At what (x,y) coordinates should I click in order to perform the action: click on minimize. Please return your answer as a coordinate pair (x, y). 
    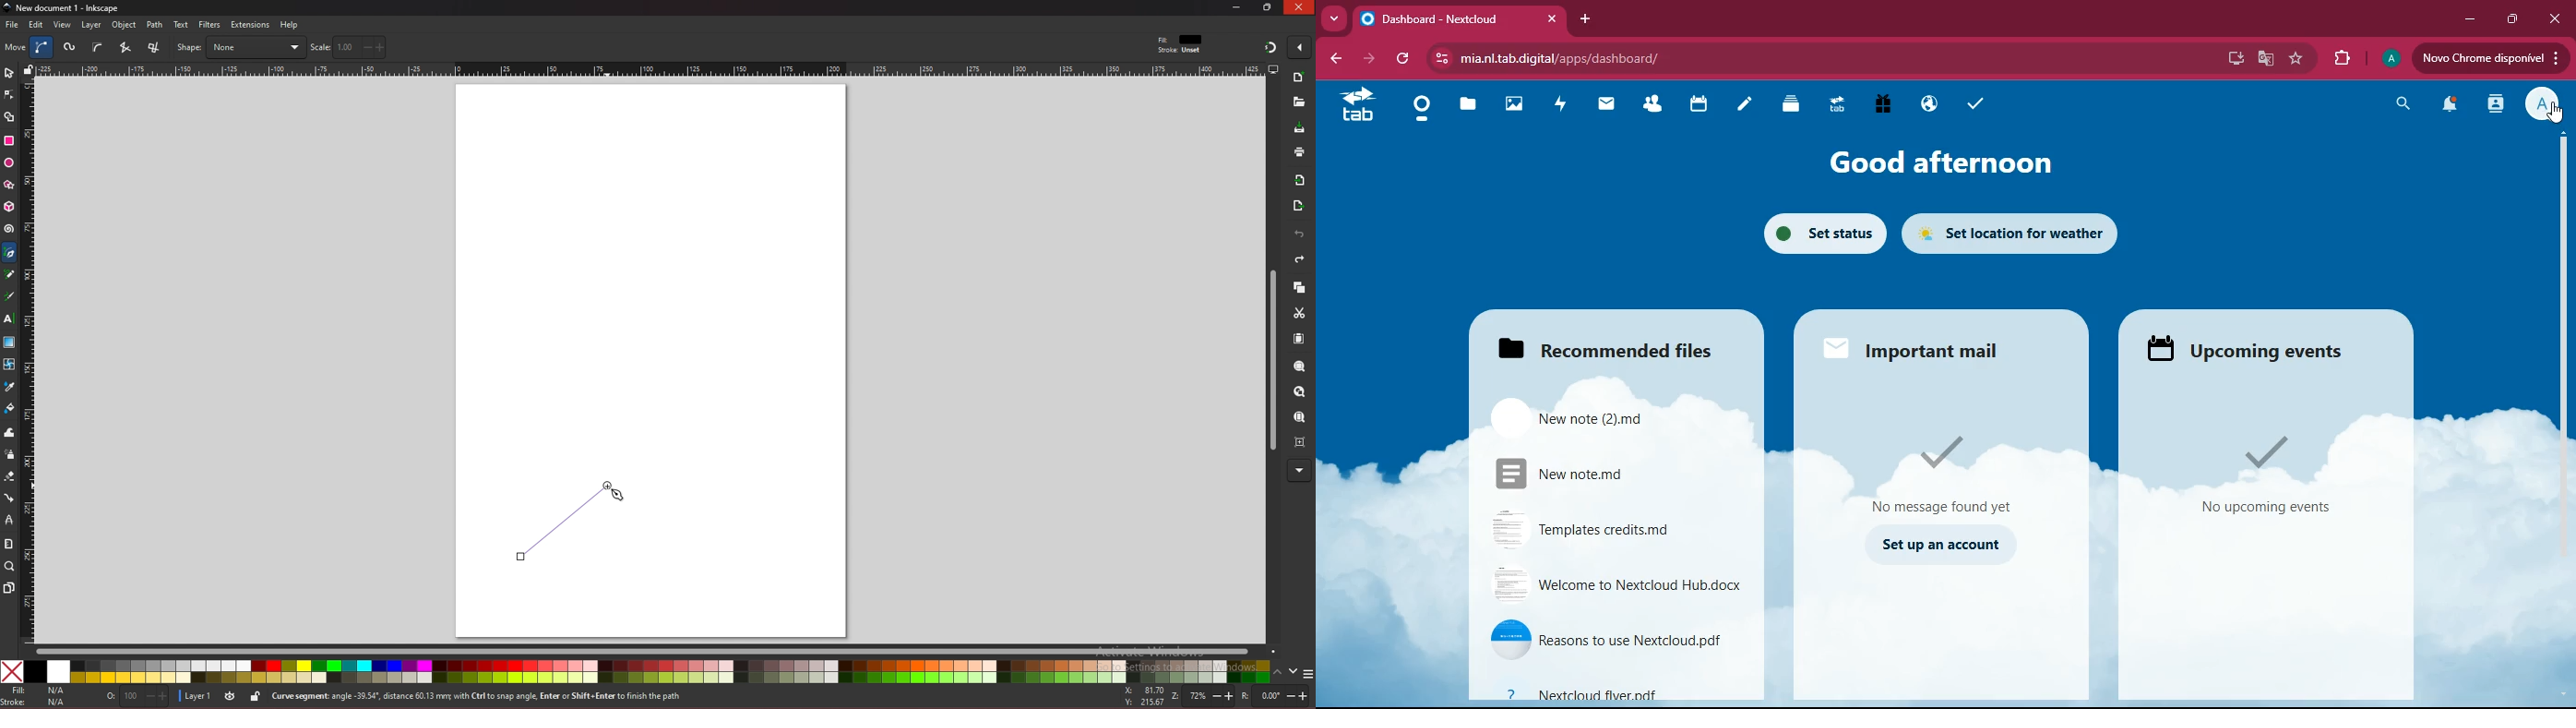
    Looking at the image, I should click on (2465, 18).